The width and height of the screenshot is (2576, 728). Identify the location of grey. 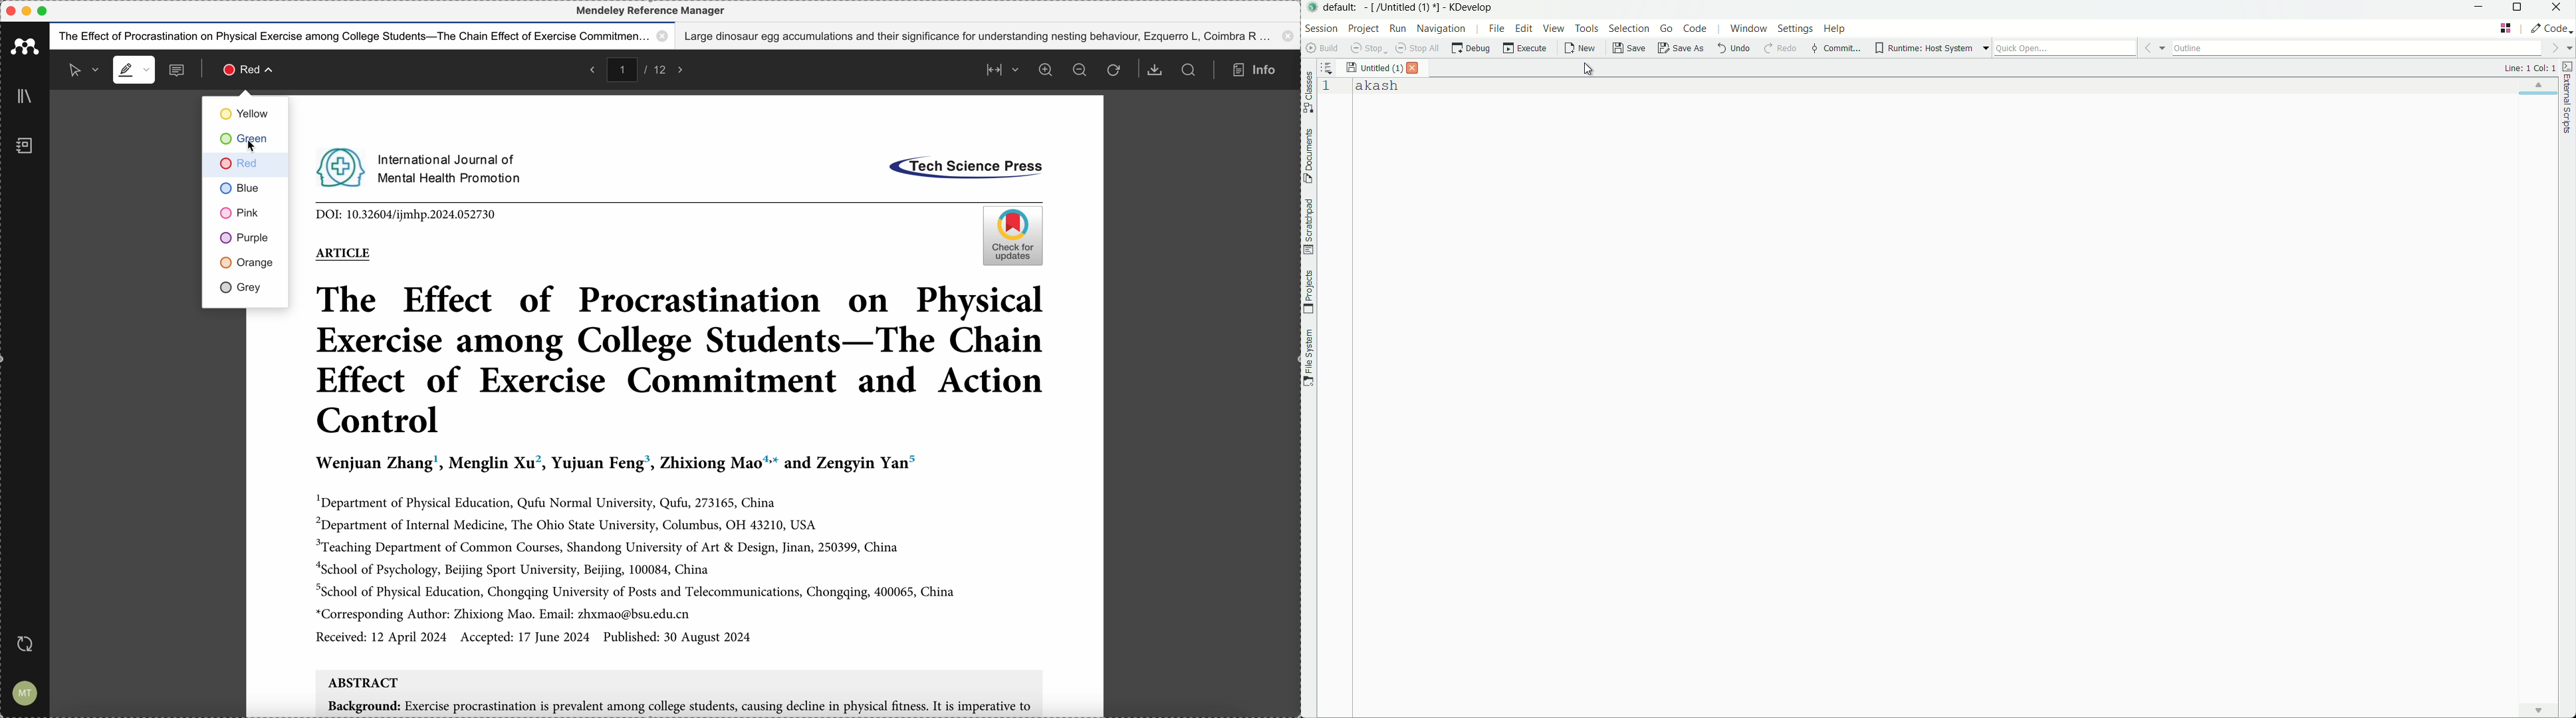
(239, 289).